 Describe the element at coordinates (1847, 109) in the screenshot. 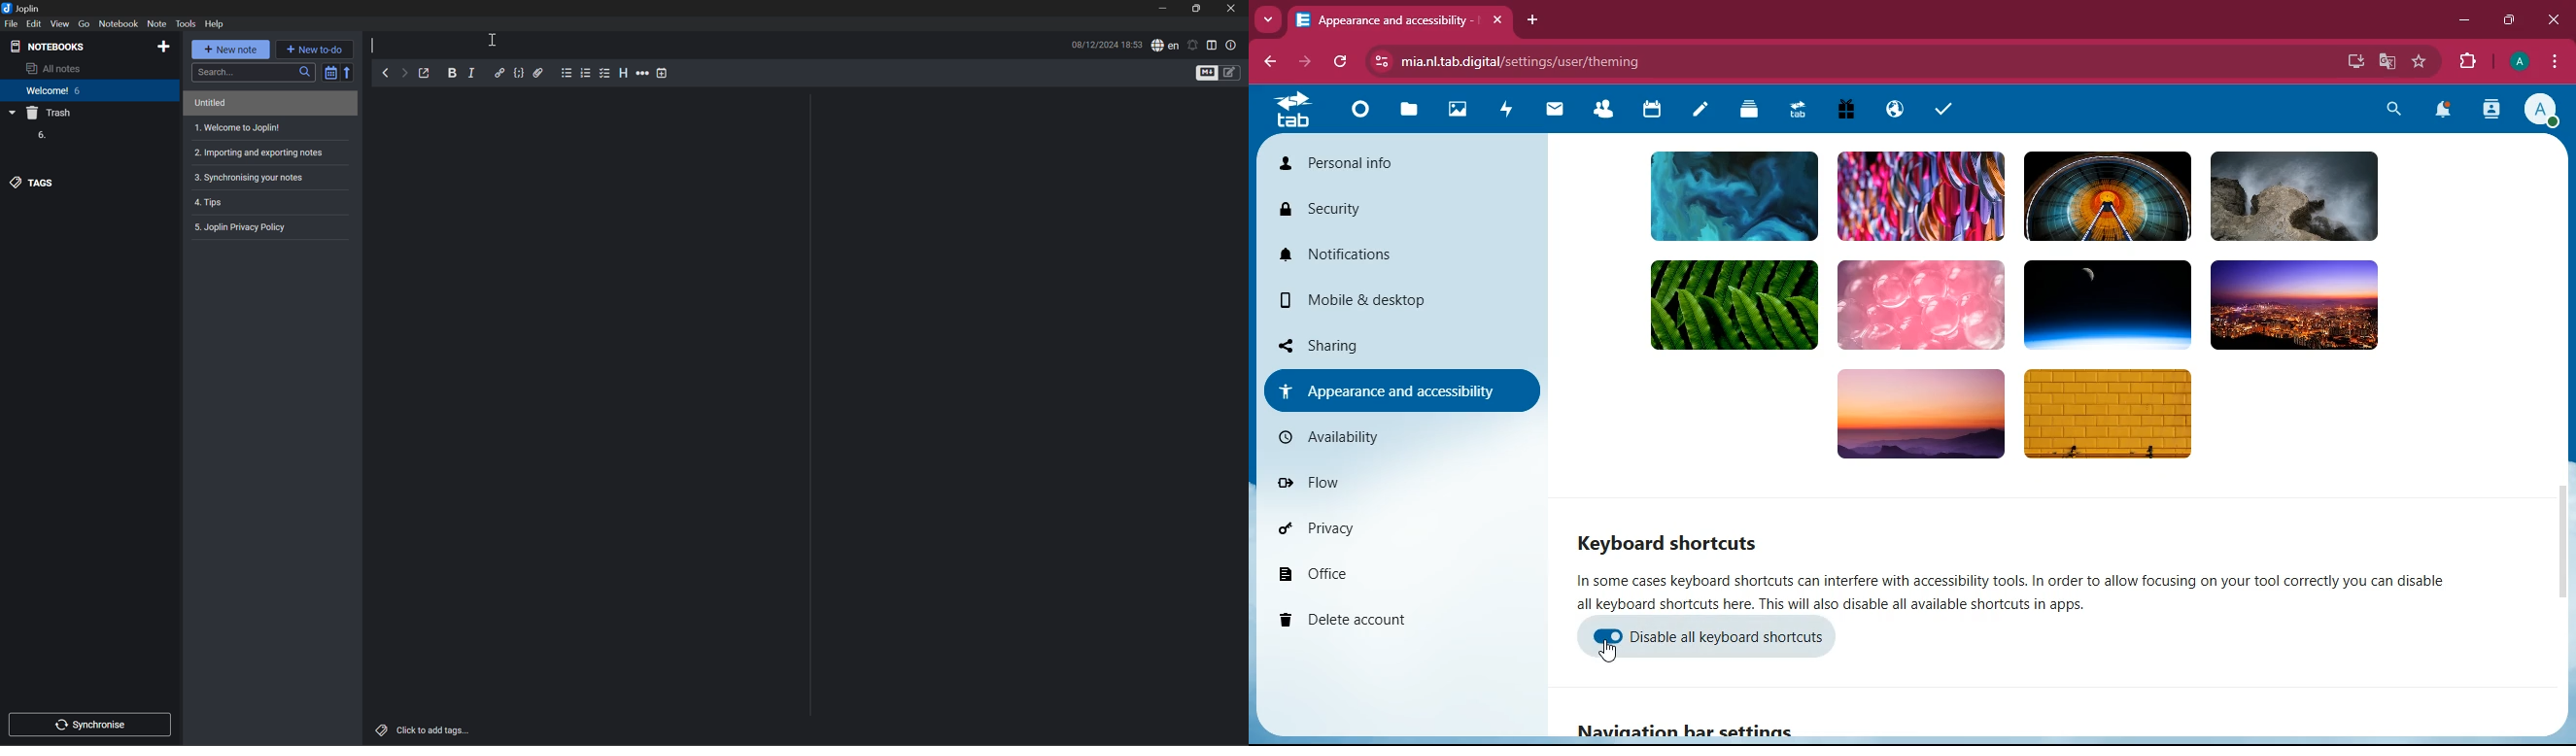

I see `gift` at that location.